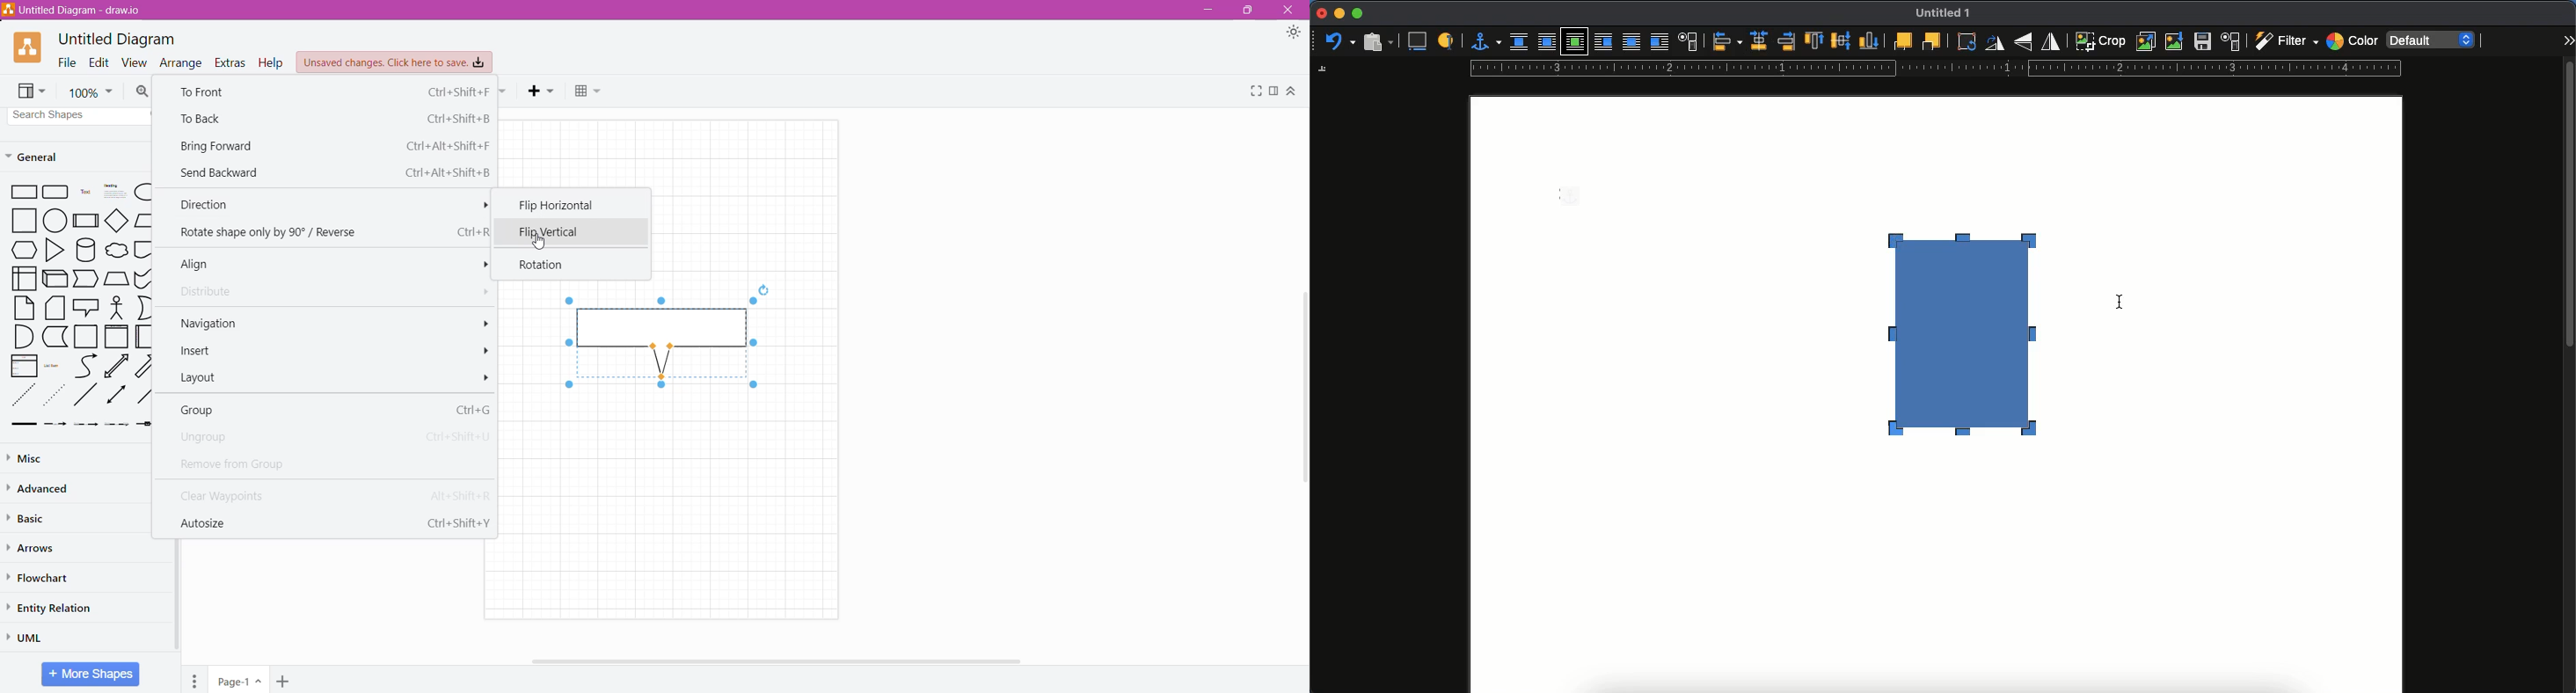 This screenshot has width=2576, height=700. Describe the element at coordinates (143, 91) in the screenshot. I see `zoom in` at that location.